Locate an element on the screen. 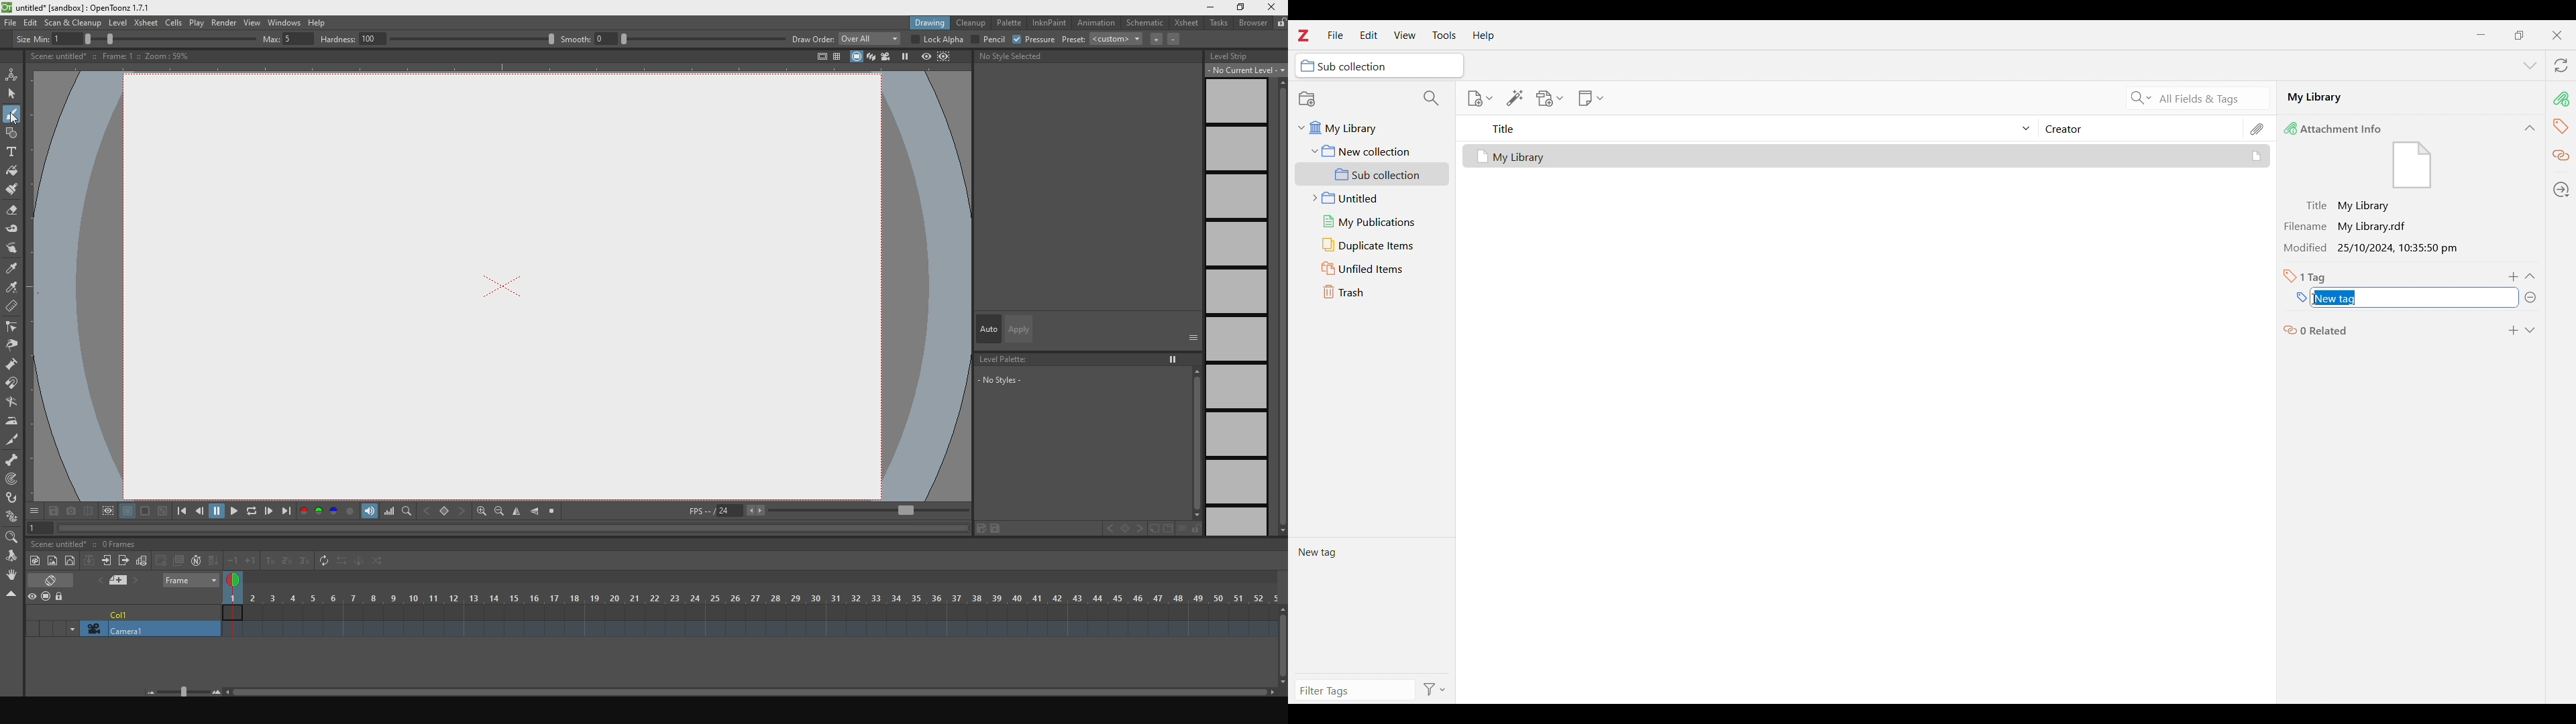 The height and width of the screenshot is (728, 2576). Current tags is located at coordinates (1371, 605).